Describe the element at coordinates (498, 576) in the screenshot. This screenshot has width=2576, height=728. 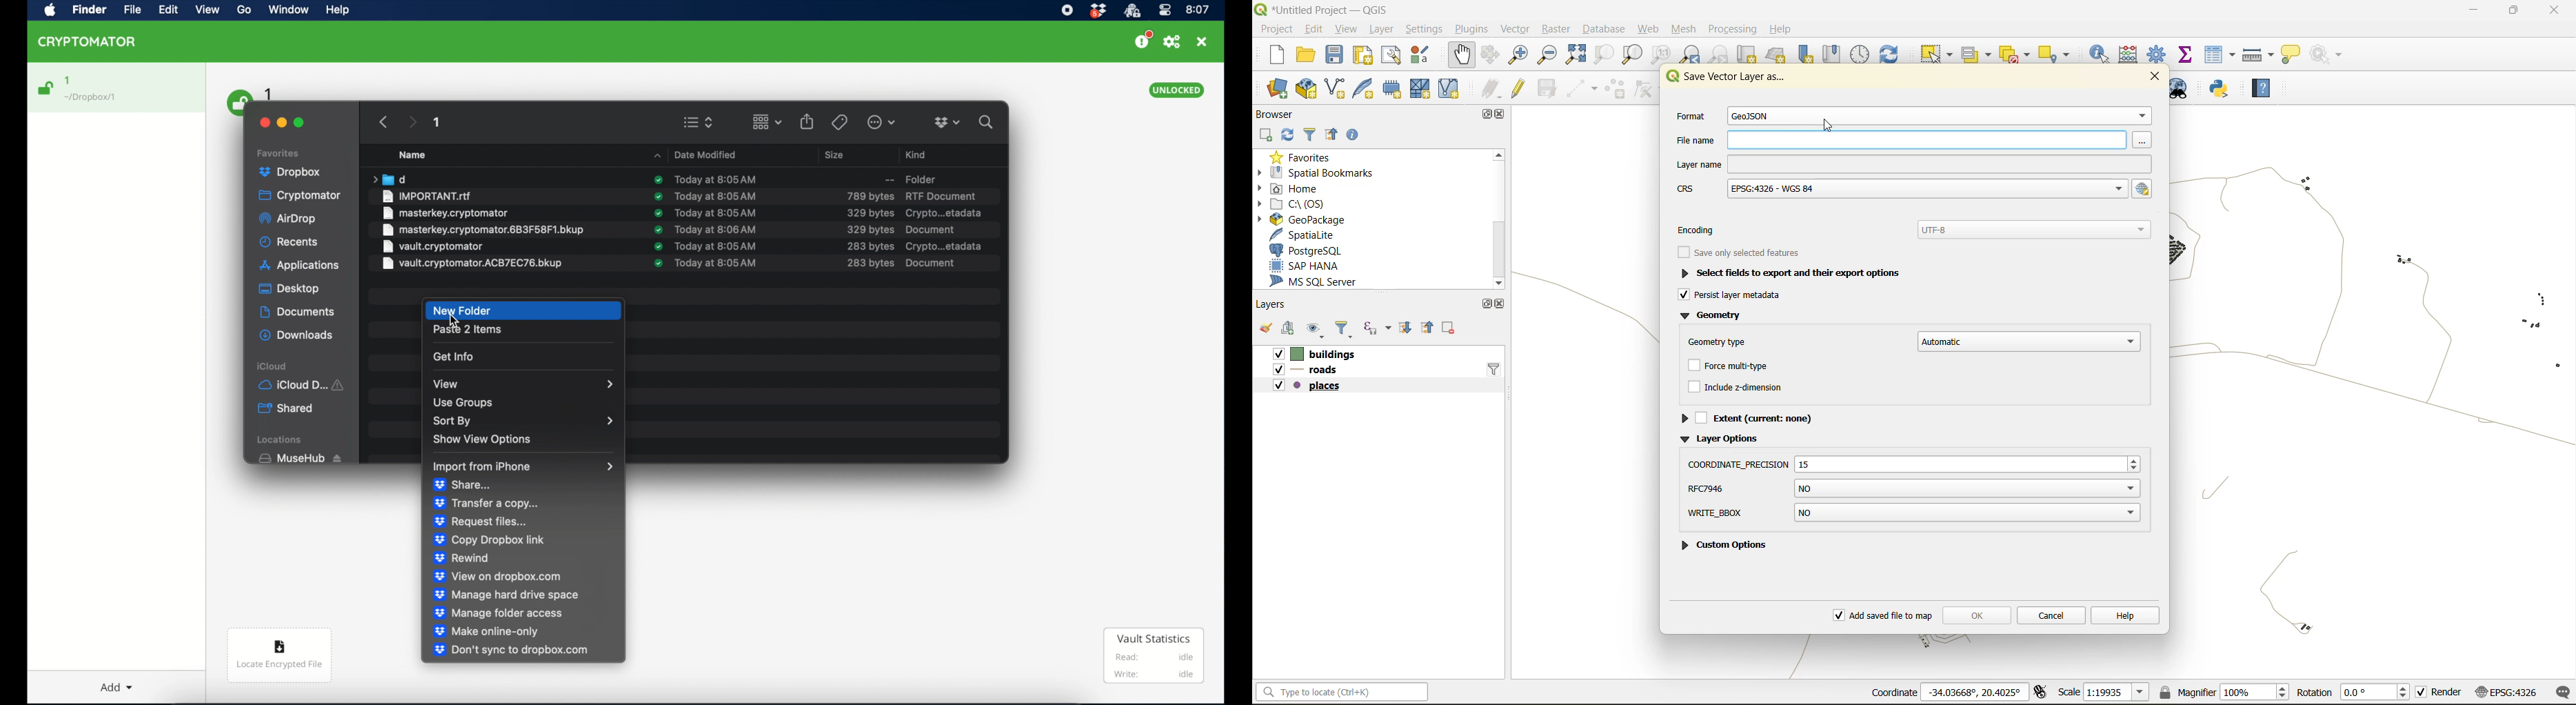
I see `view` at that location.